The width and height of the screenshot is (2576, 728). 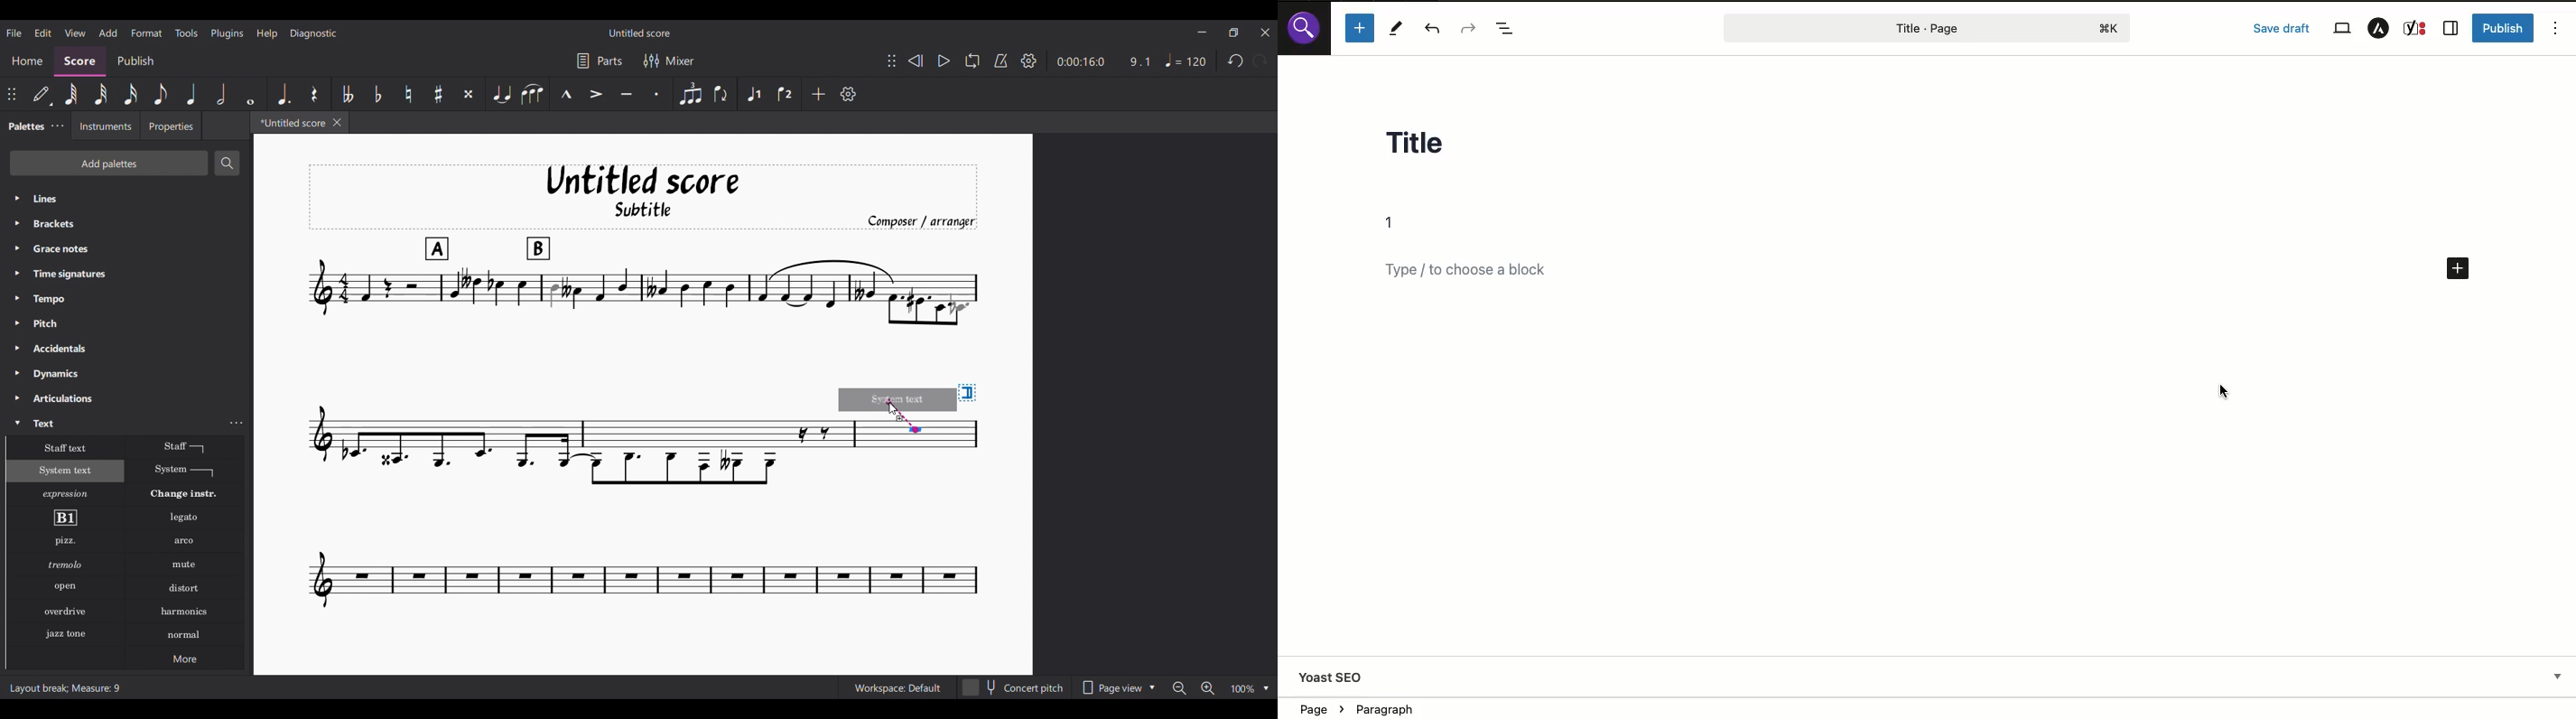 What do you see at coordinates (66, 447) in the screenshot?
I see `Staff text` at bounding box center [66, 447].